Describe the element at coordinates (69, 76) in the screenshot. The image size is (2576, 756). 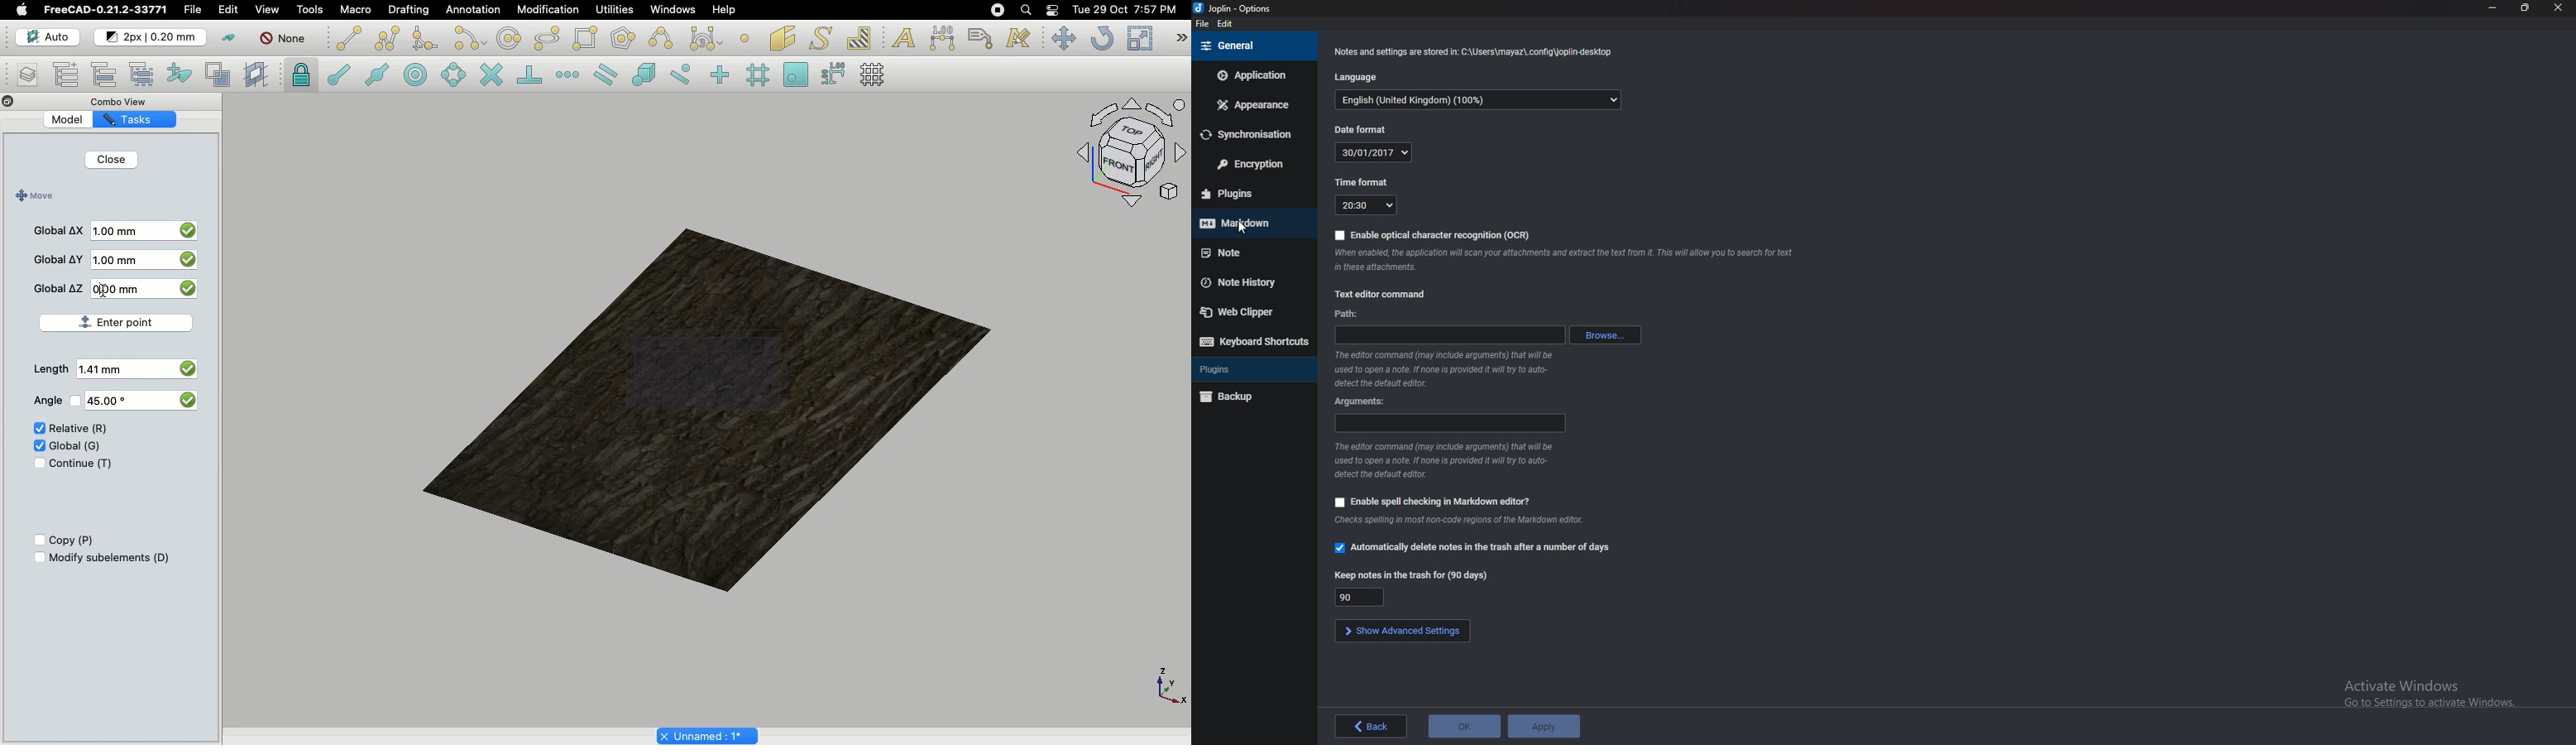
I see `Add new named group` at that location.